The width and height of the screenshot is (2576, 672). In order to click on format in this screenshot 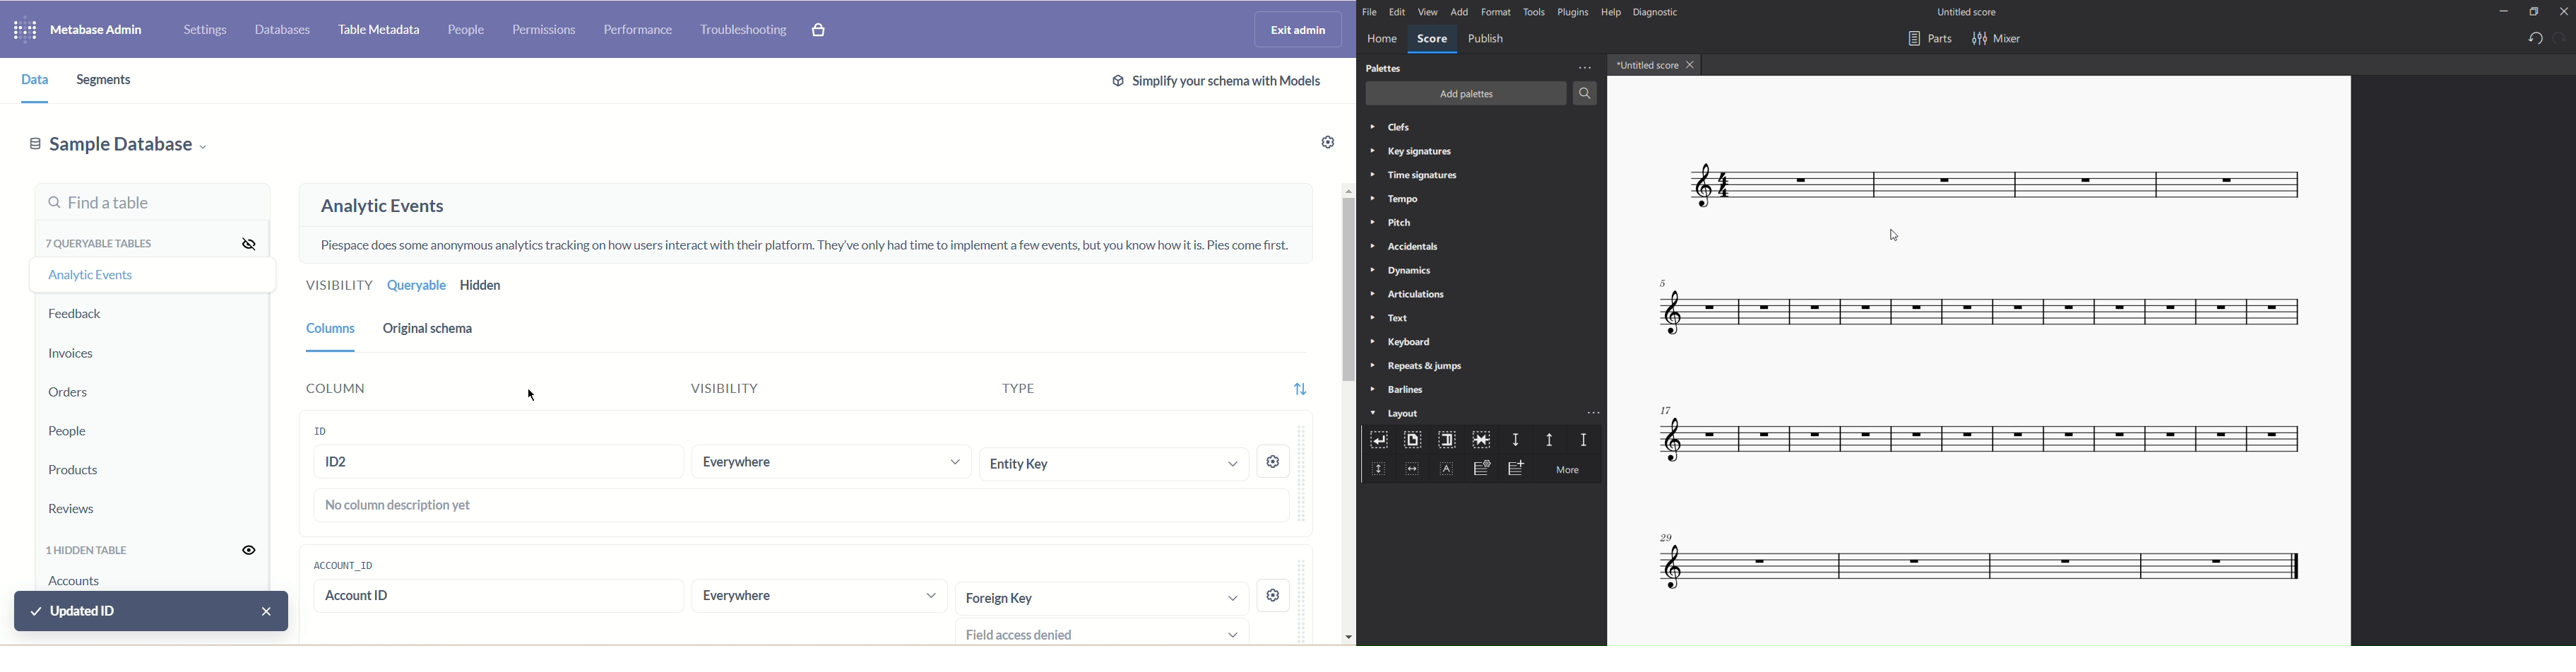, I will do `click(1497, 12)`.